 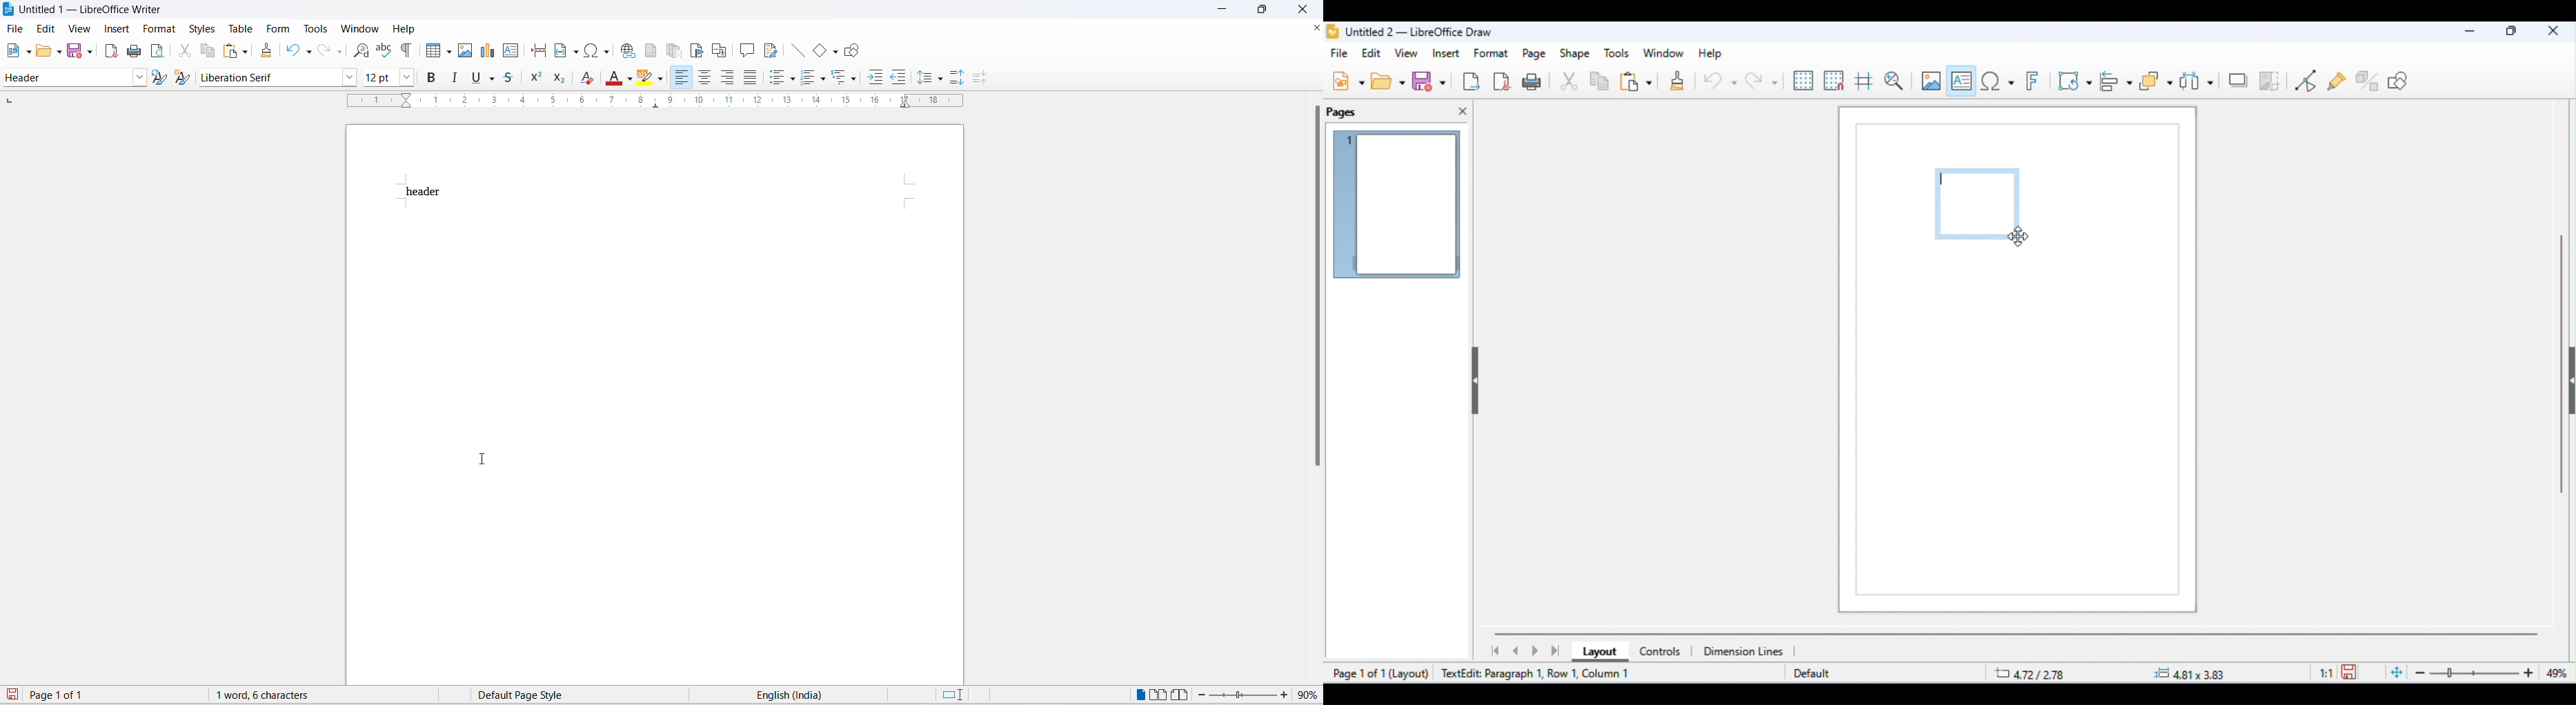 I want to click on outline format, so click(x=842, y=79).